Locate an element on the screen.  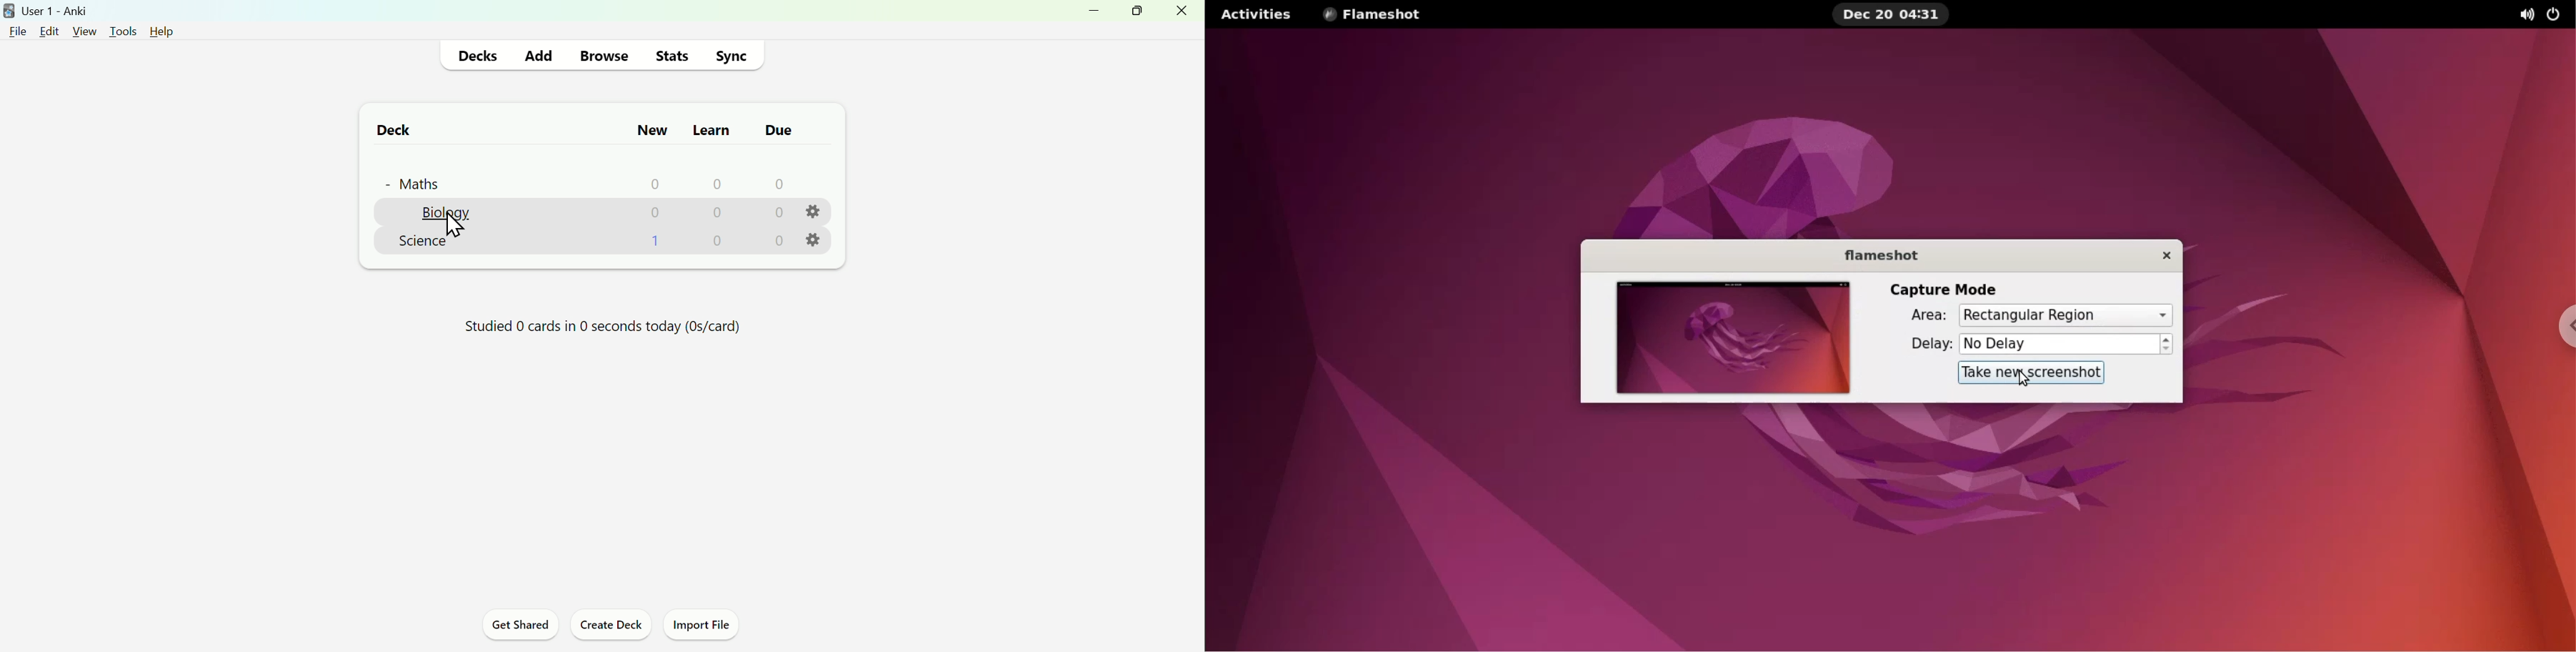
Cursor is located at coordinates (458, 224).